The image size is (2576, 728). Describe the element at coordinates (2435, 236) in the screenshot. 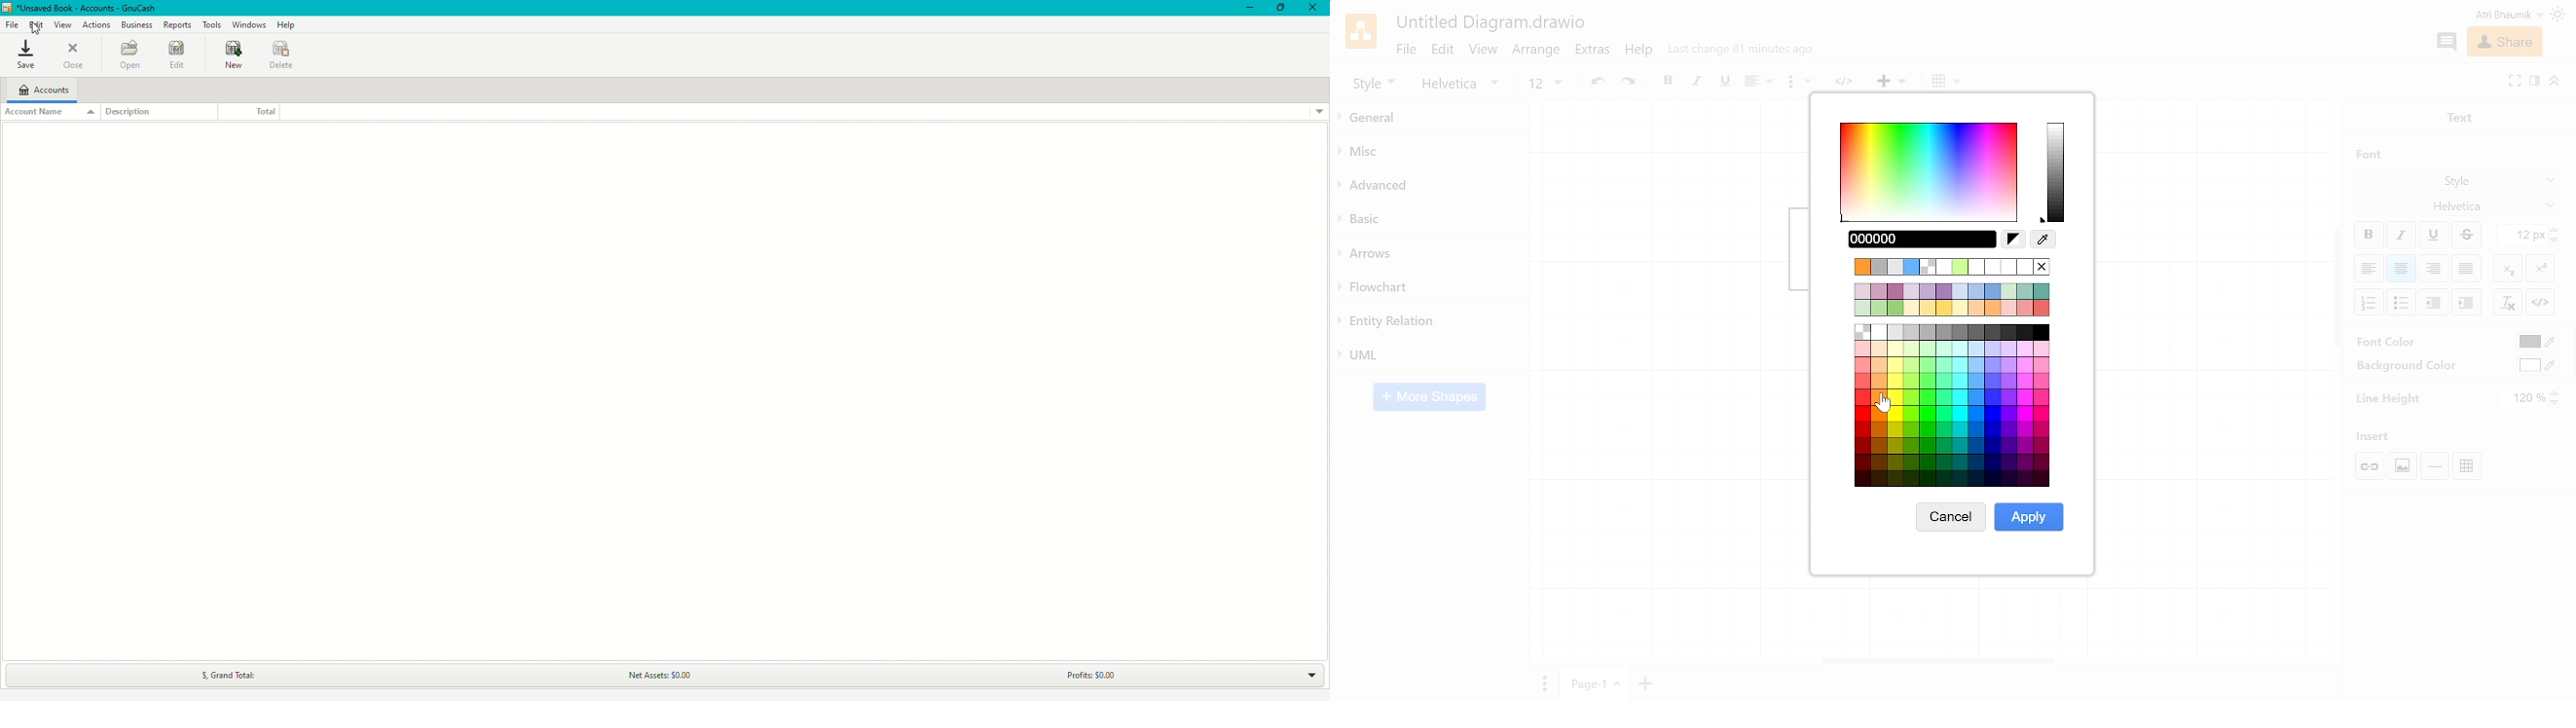

I see `Underline` at that location.